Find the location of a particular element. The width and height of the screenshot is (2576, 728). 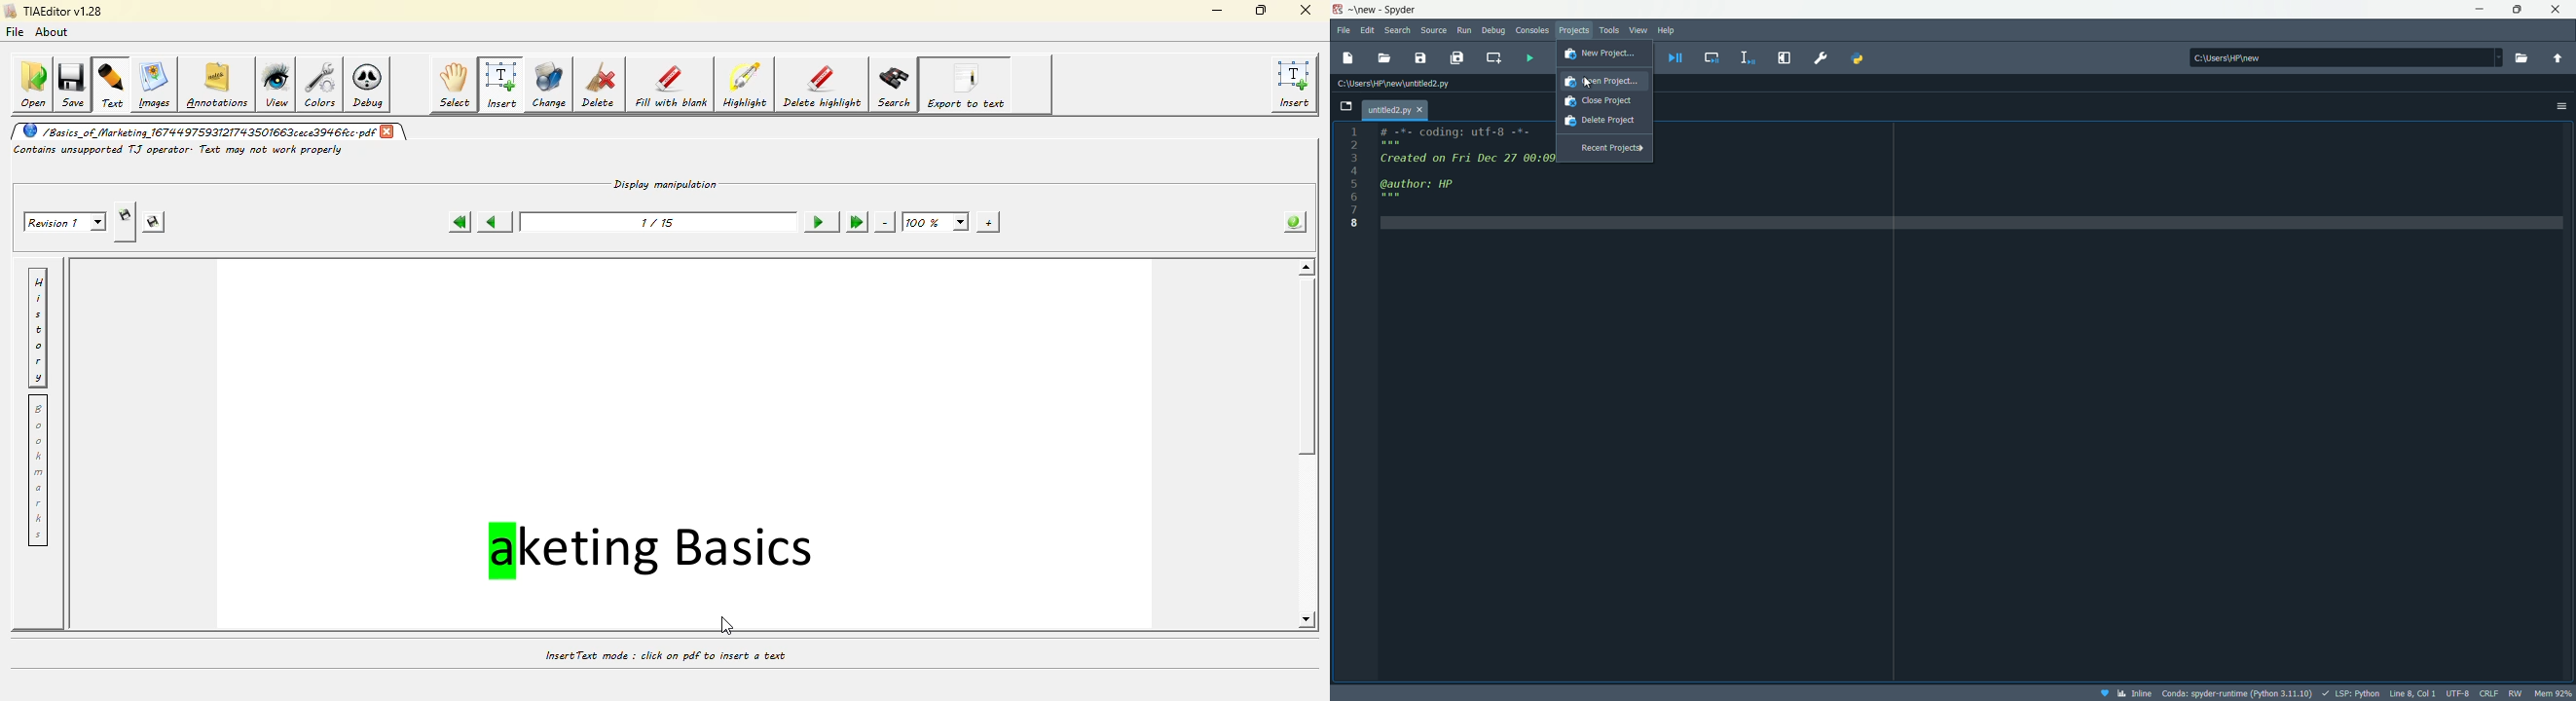

Inline is located at coordinates (2126, 693).